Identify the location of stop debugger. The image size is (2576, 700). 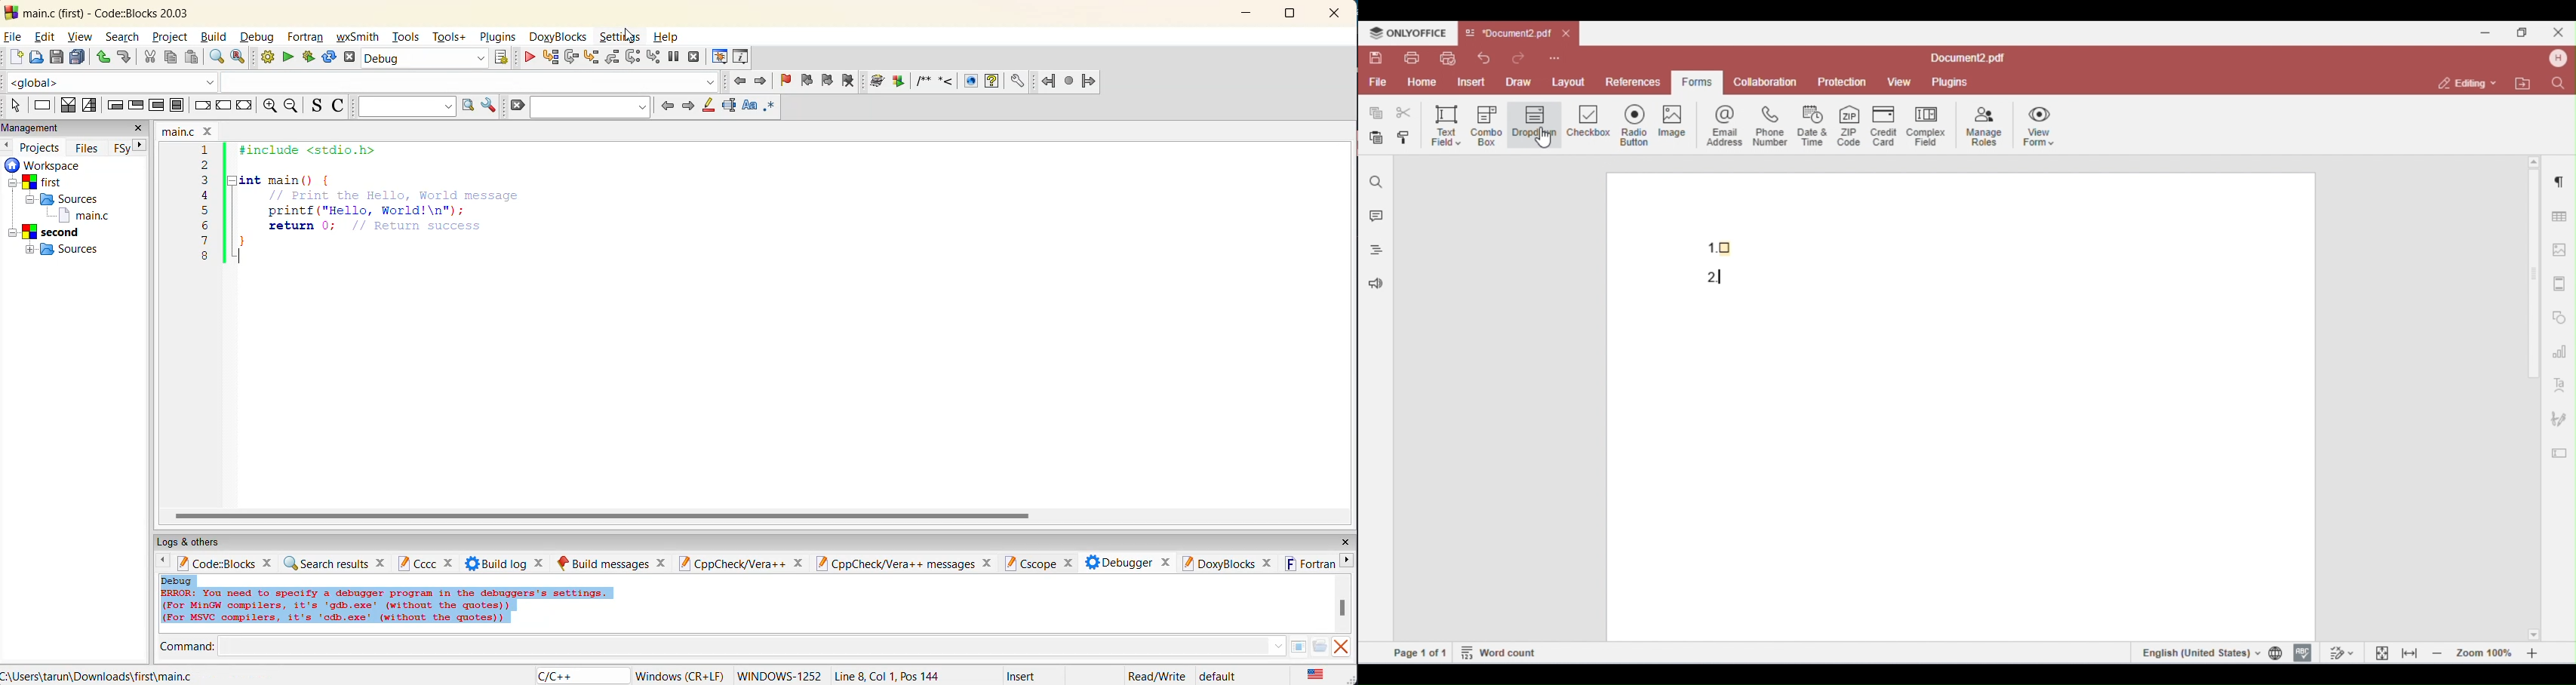
(695, 57).